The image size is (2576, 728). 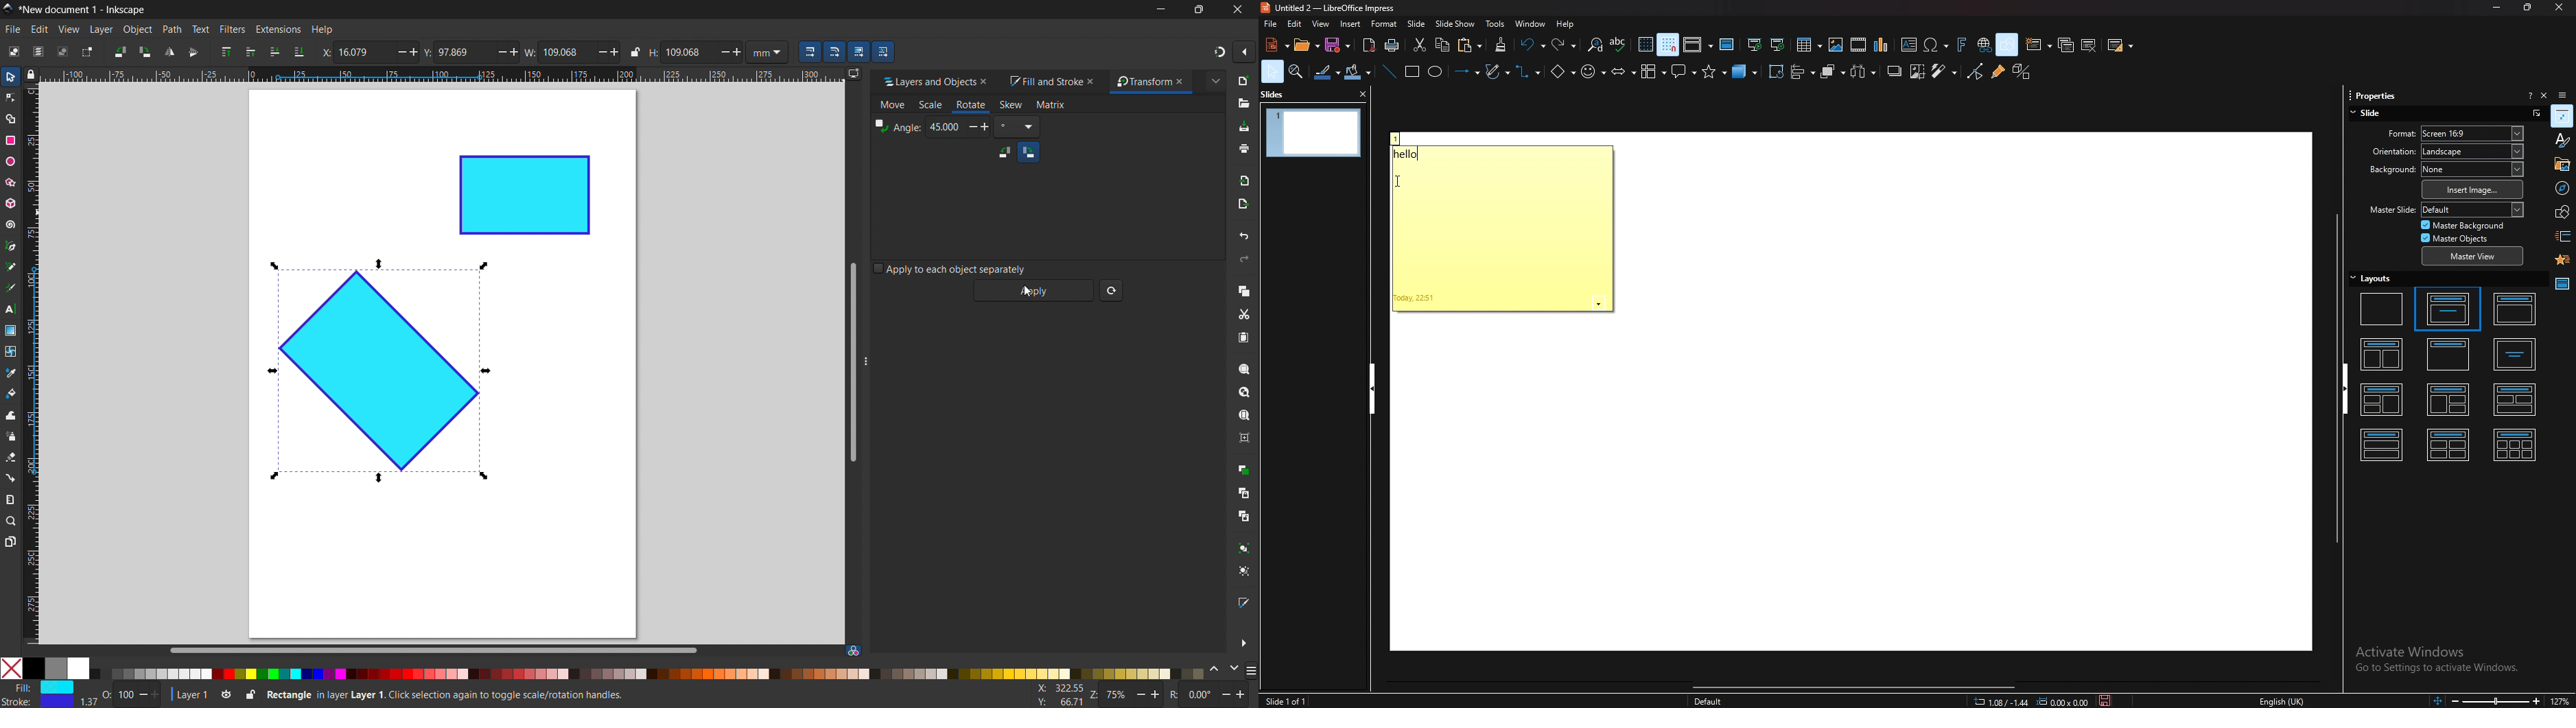 I want to click on new slide, so click(x=2039, y=45).